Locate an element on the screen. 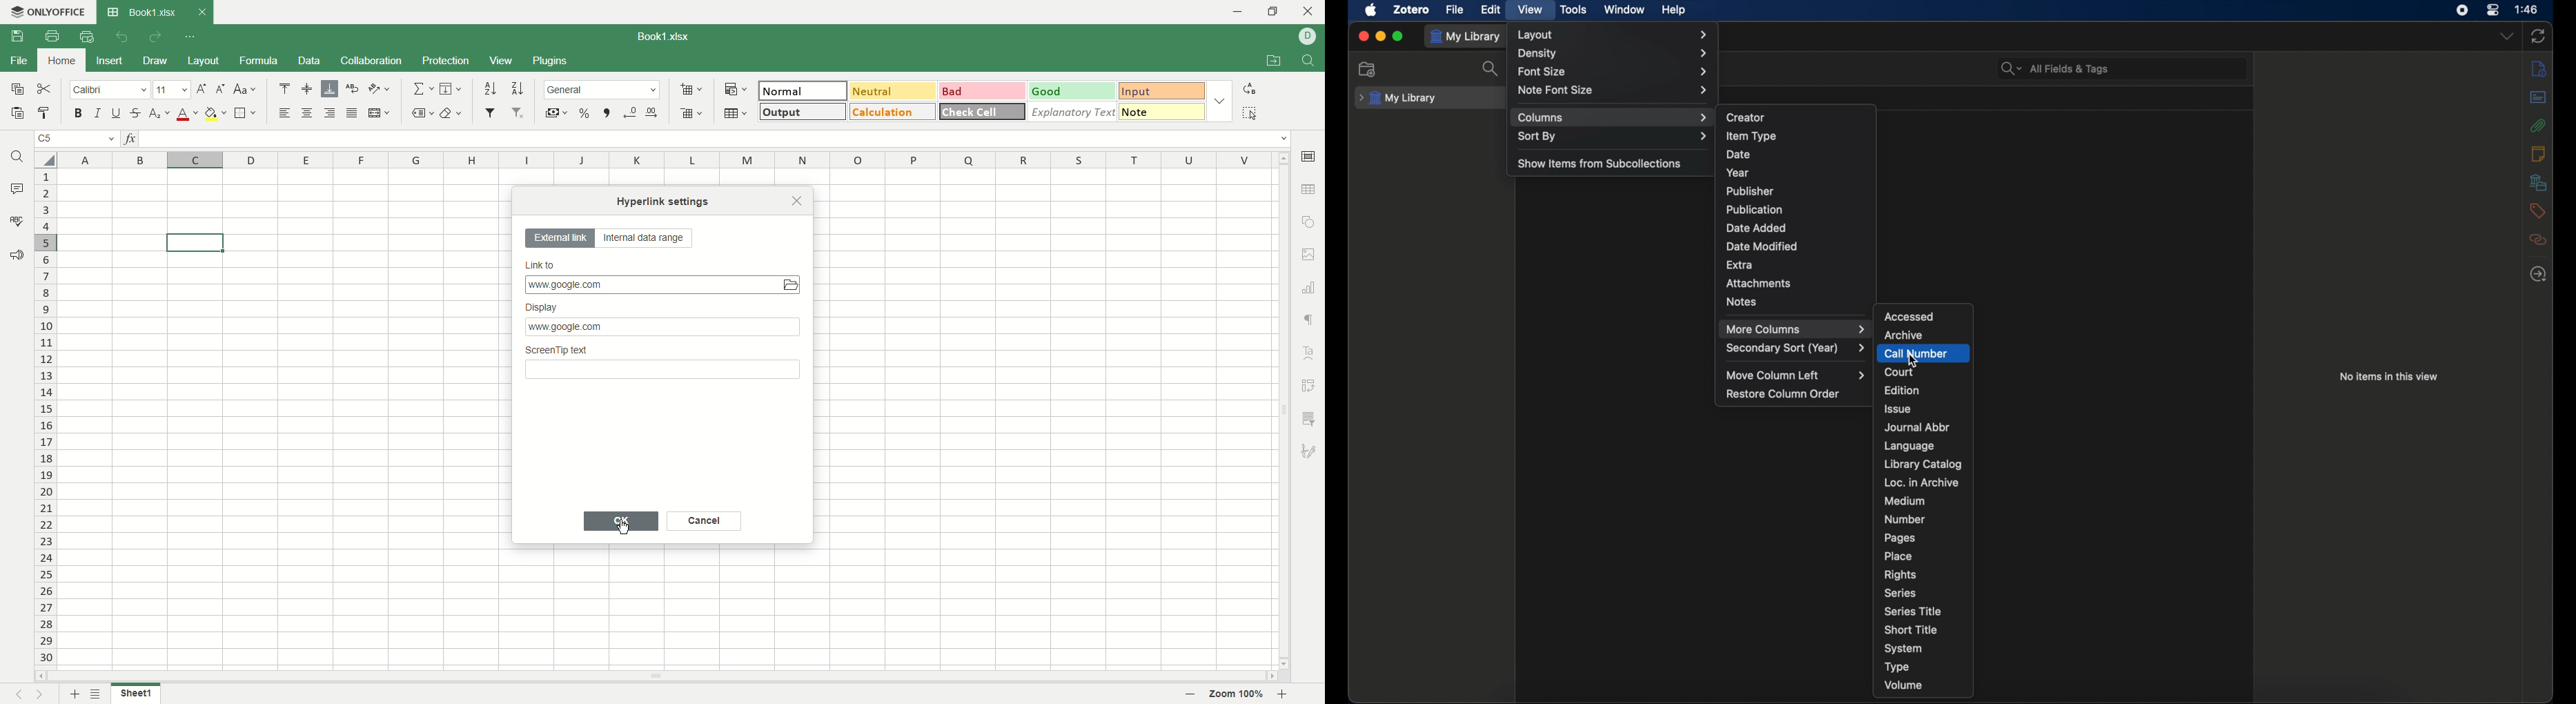 Image resolution: width=2576 pixels, height=728 pixels. align center is located at coordinates (310, 114).